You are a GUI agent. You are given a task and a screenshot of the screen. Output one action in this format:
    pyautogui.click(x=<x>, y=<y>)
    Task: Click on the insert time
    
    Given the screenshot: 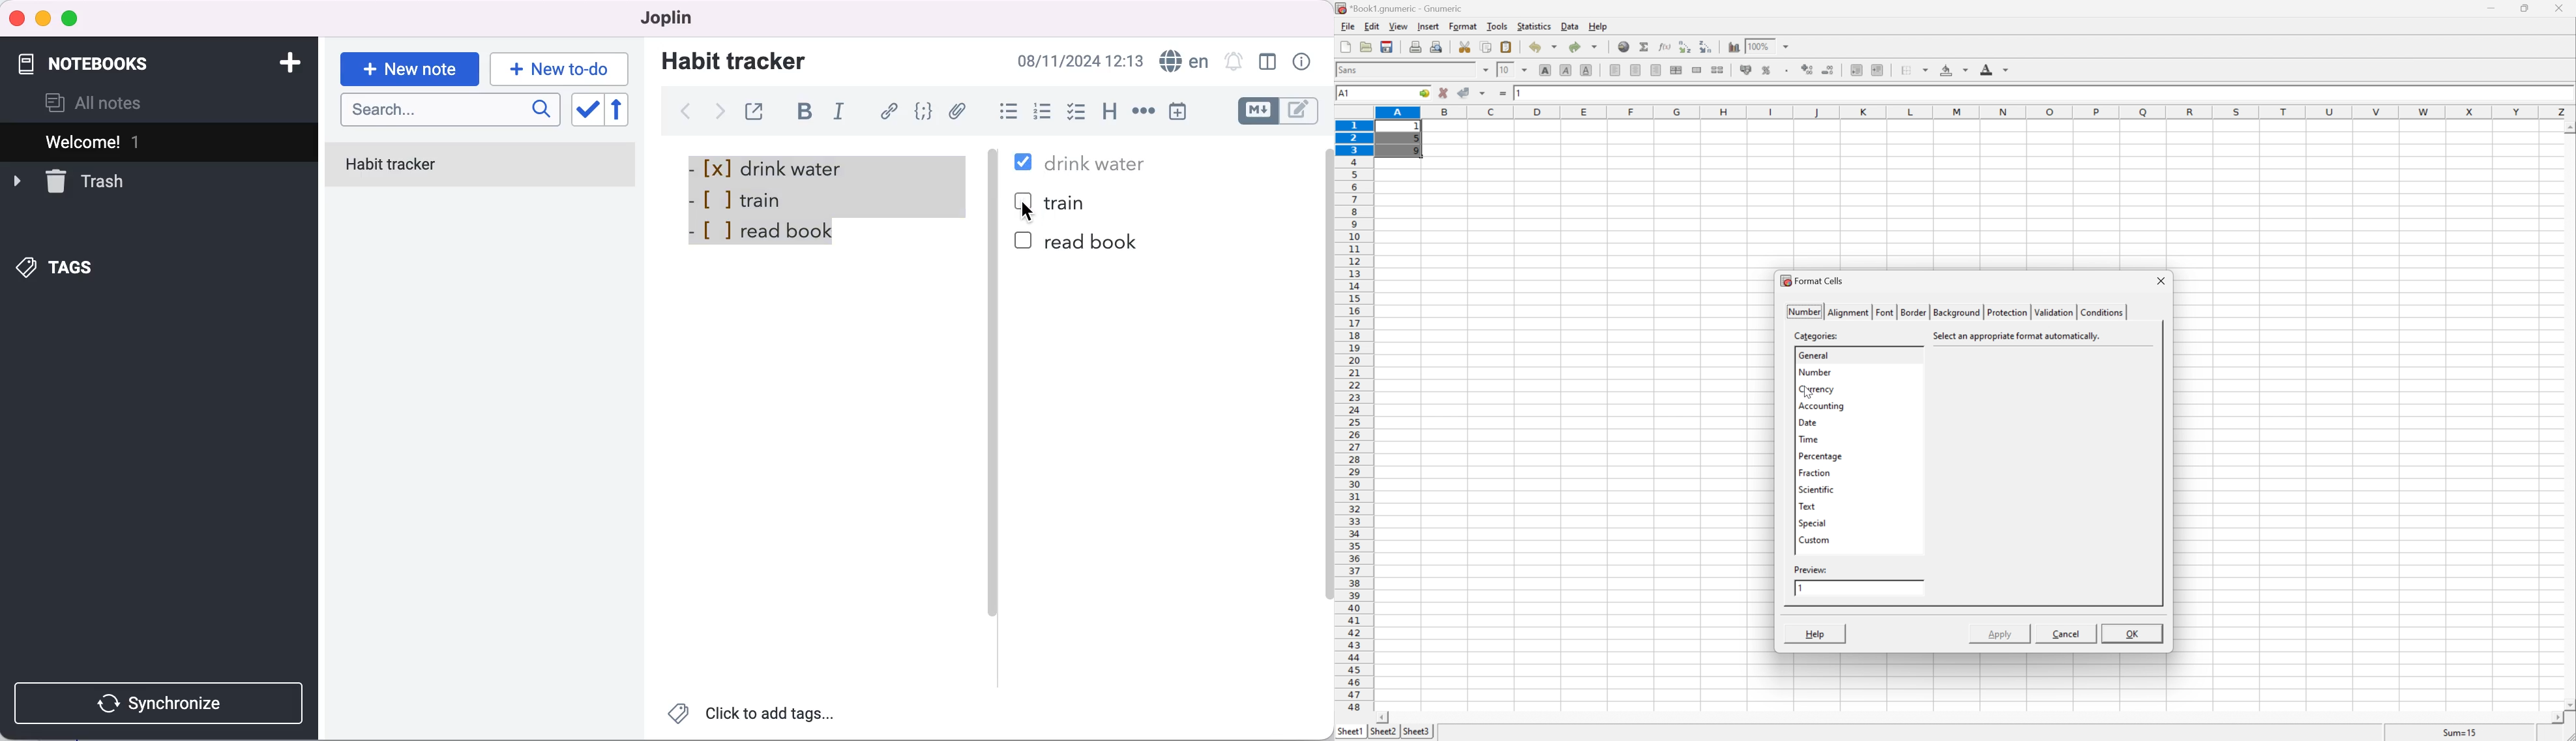 What is the action you would take?
    pyautogui.click(x=1177, y=111)
    